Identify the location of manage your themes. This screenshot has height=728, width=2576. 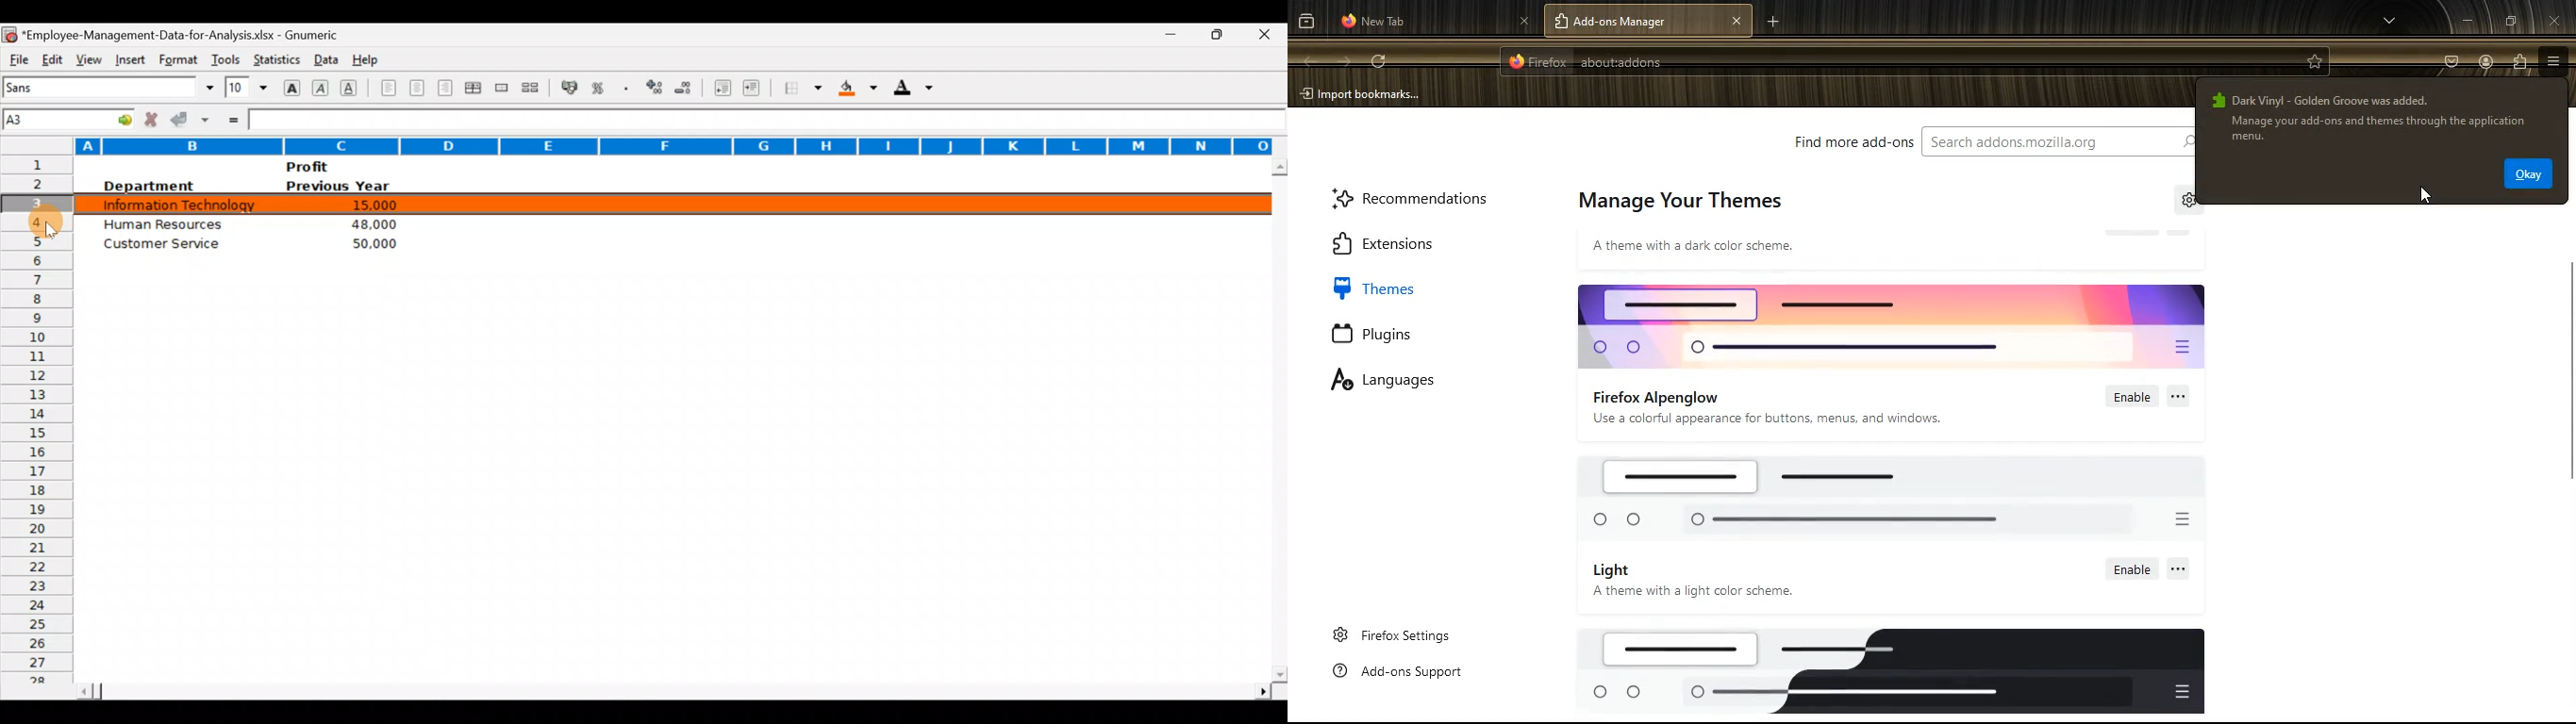
(1680, 203).